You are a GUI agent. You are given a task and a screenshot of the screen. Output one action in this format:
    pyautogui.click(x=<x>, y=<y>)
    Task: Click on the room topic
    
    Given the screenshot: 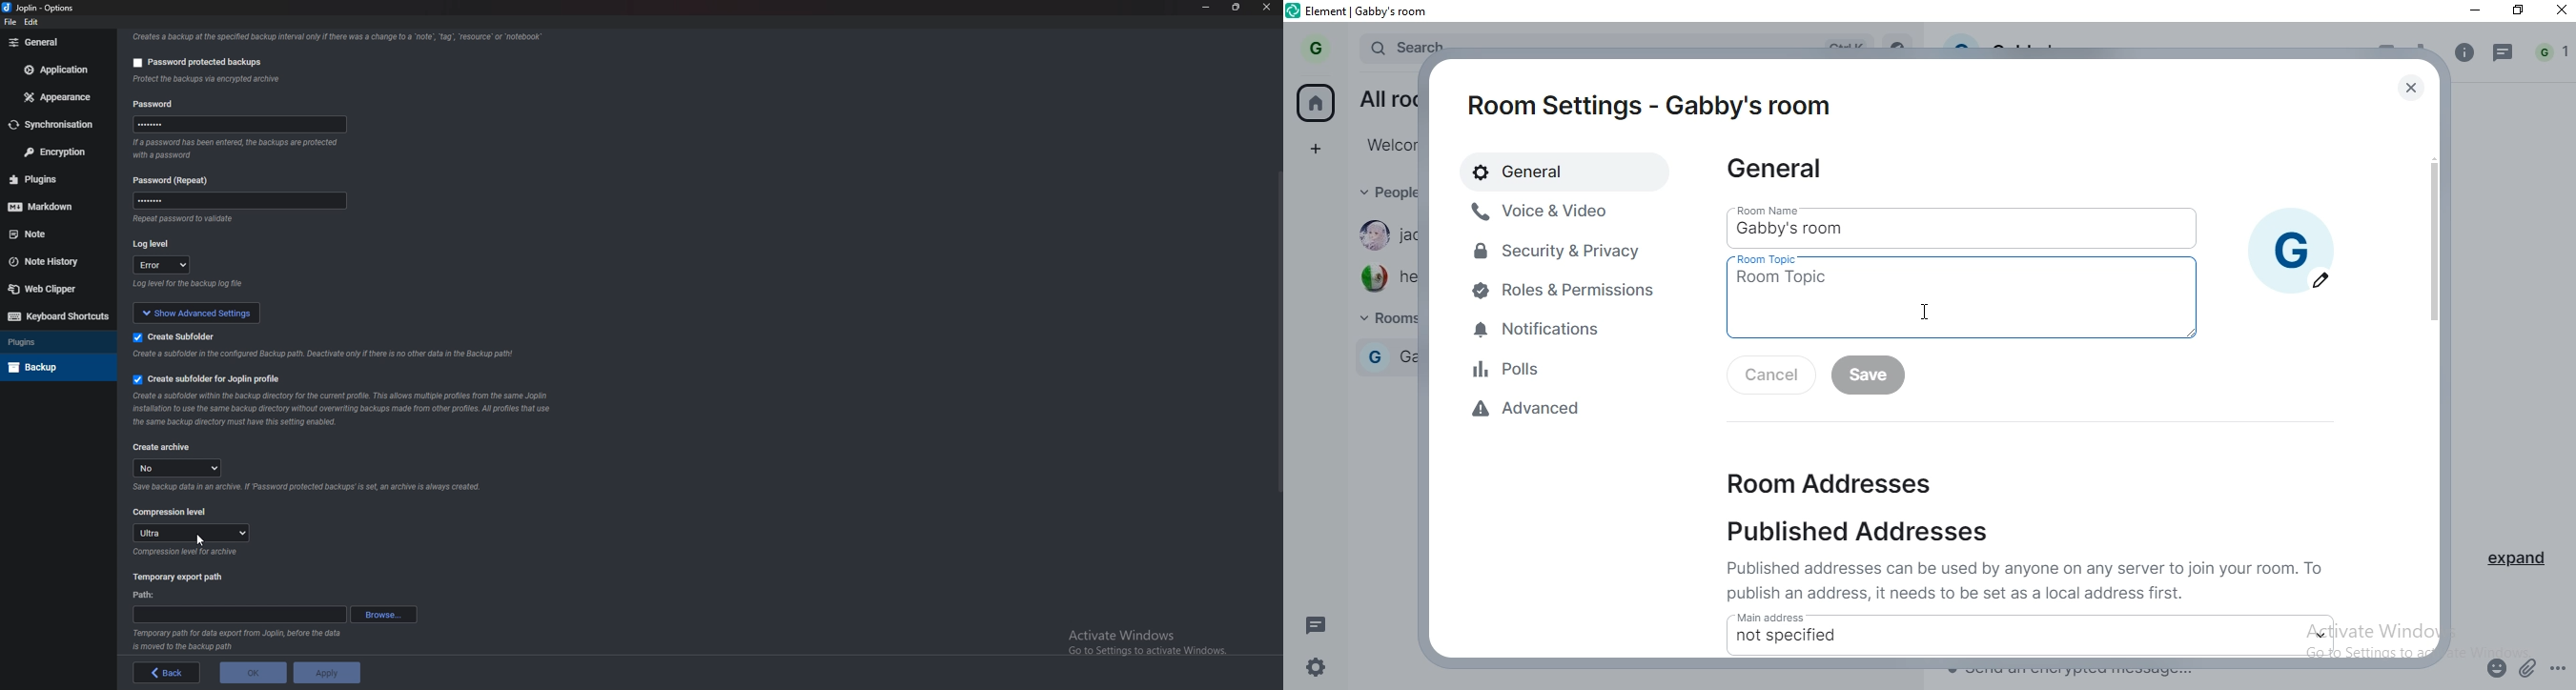 What is the action you would take?
    pyautogui.click(x=1776, y=260)
    